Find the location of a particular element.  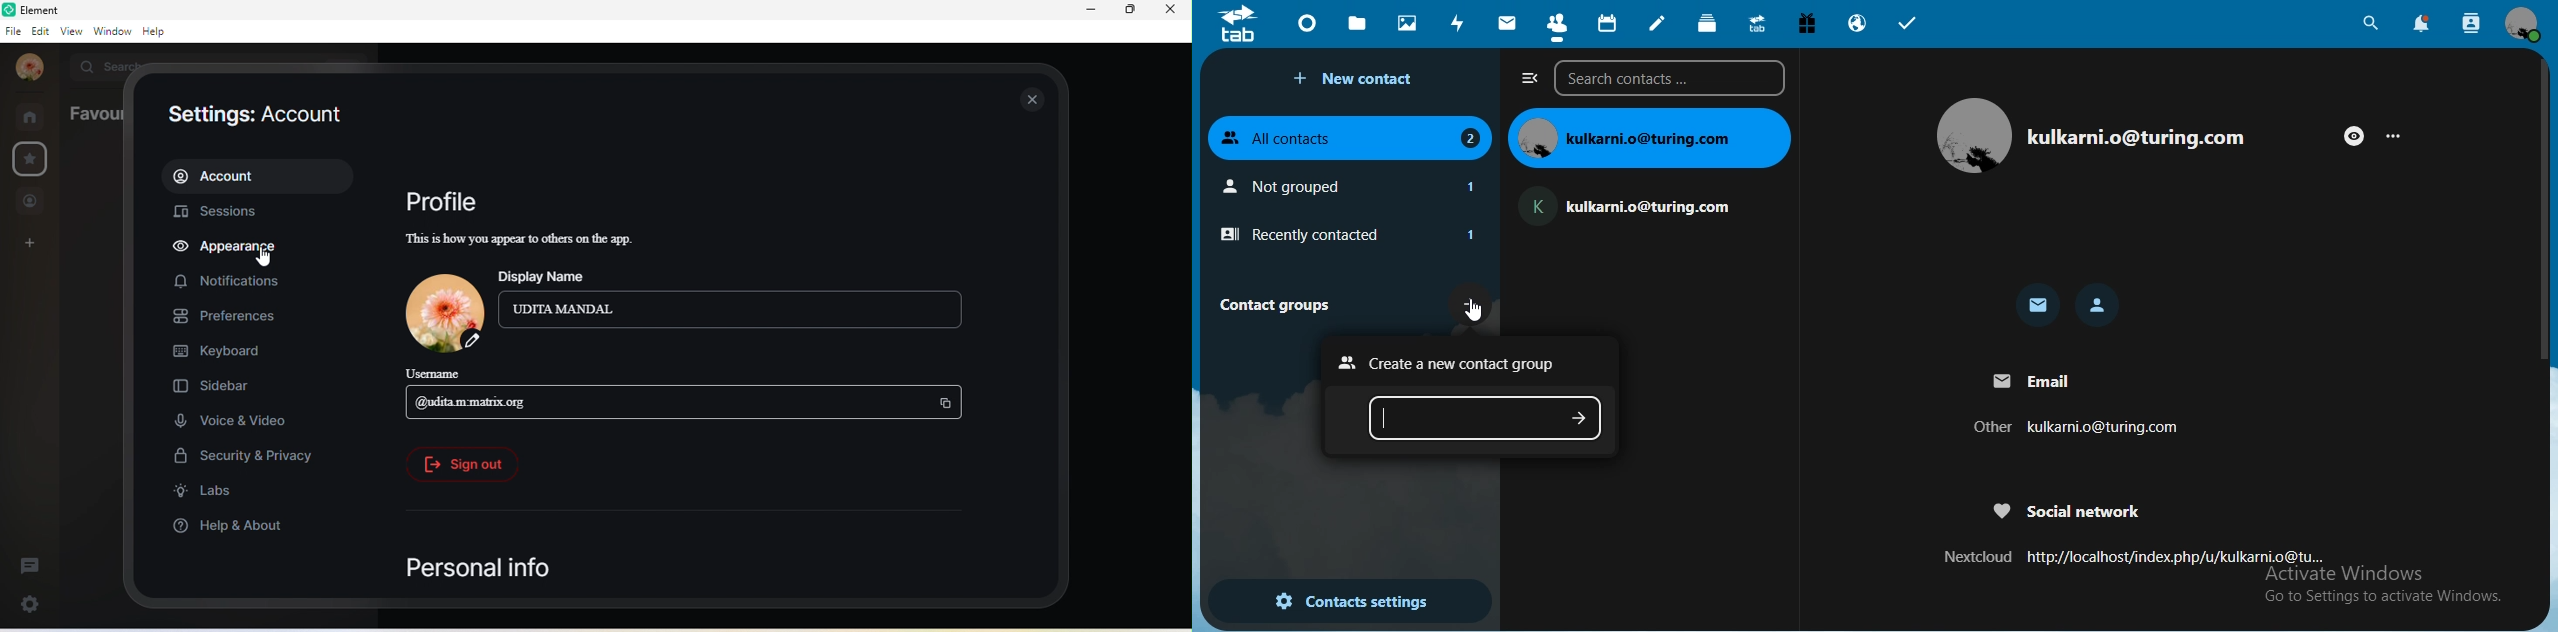

contact is located at coordinates (2099, 305).